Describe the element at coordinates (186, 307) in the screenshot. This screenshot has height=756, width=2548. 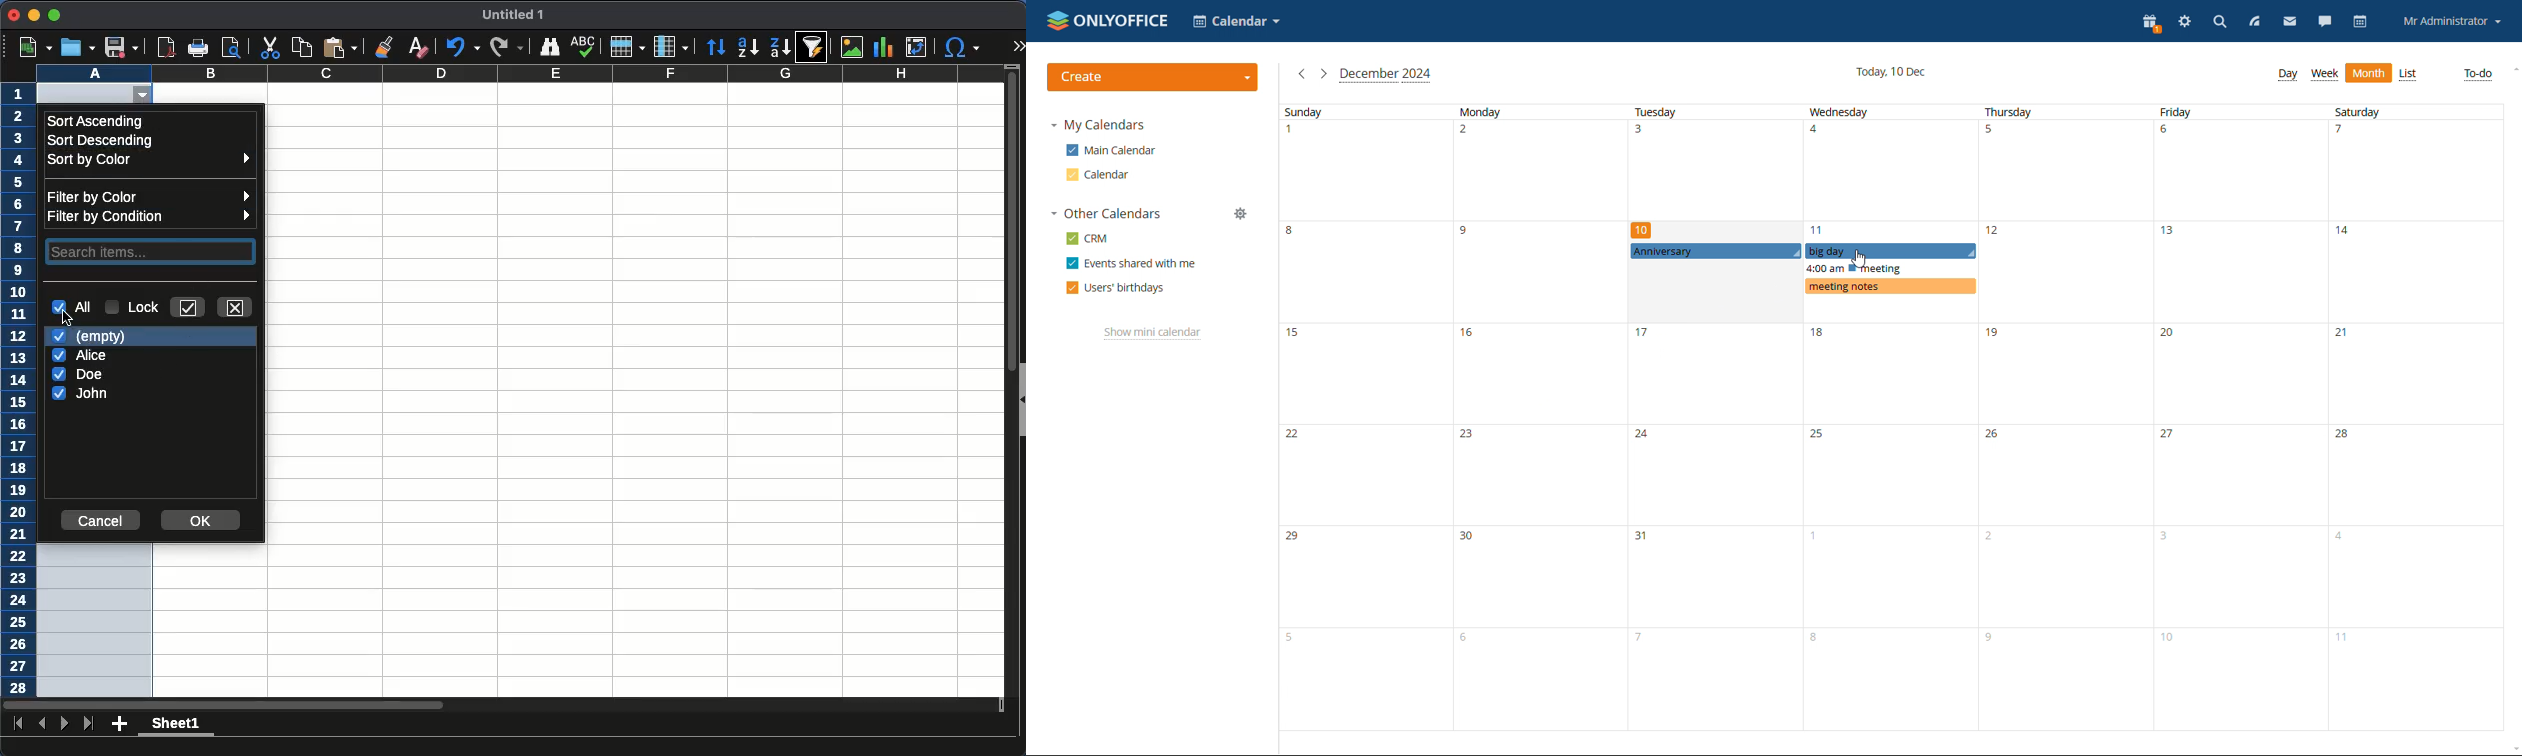
I see `keep` at that location.